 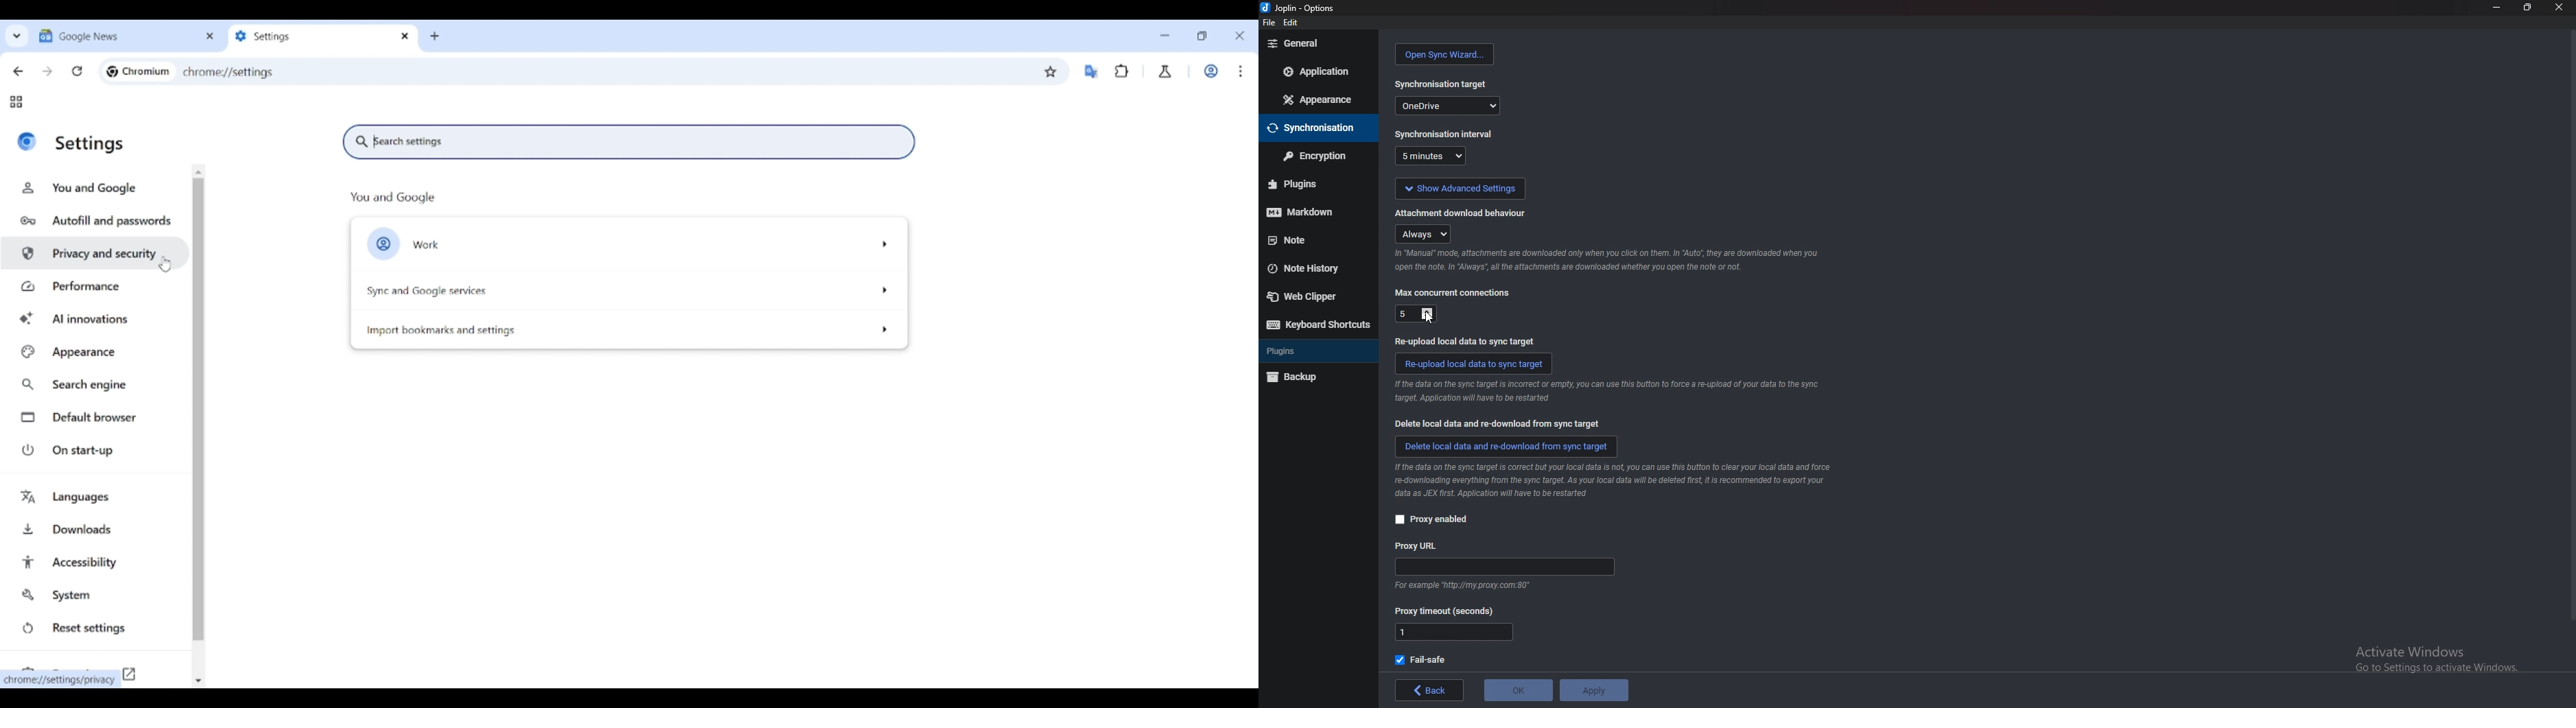 I want to click on Go forward, so click(x=47, y=71).